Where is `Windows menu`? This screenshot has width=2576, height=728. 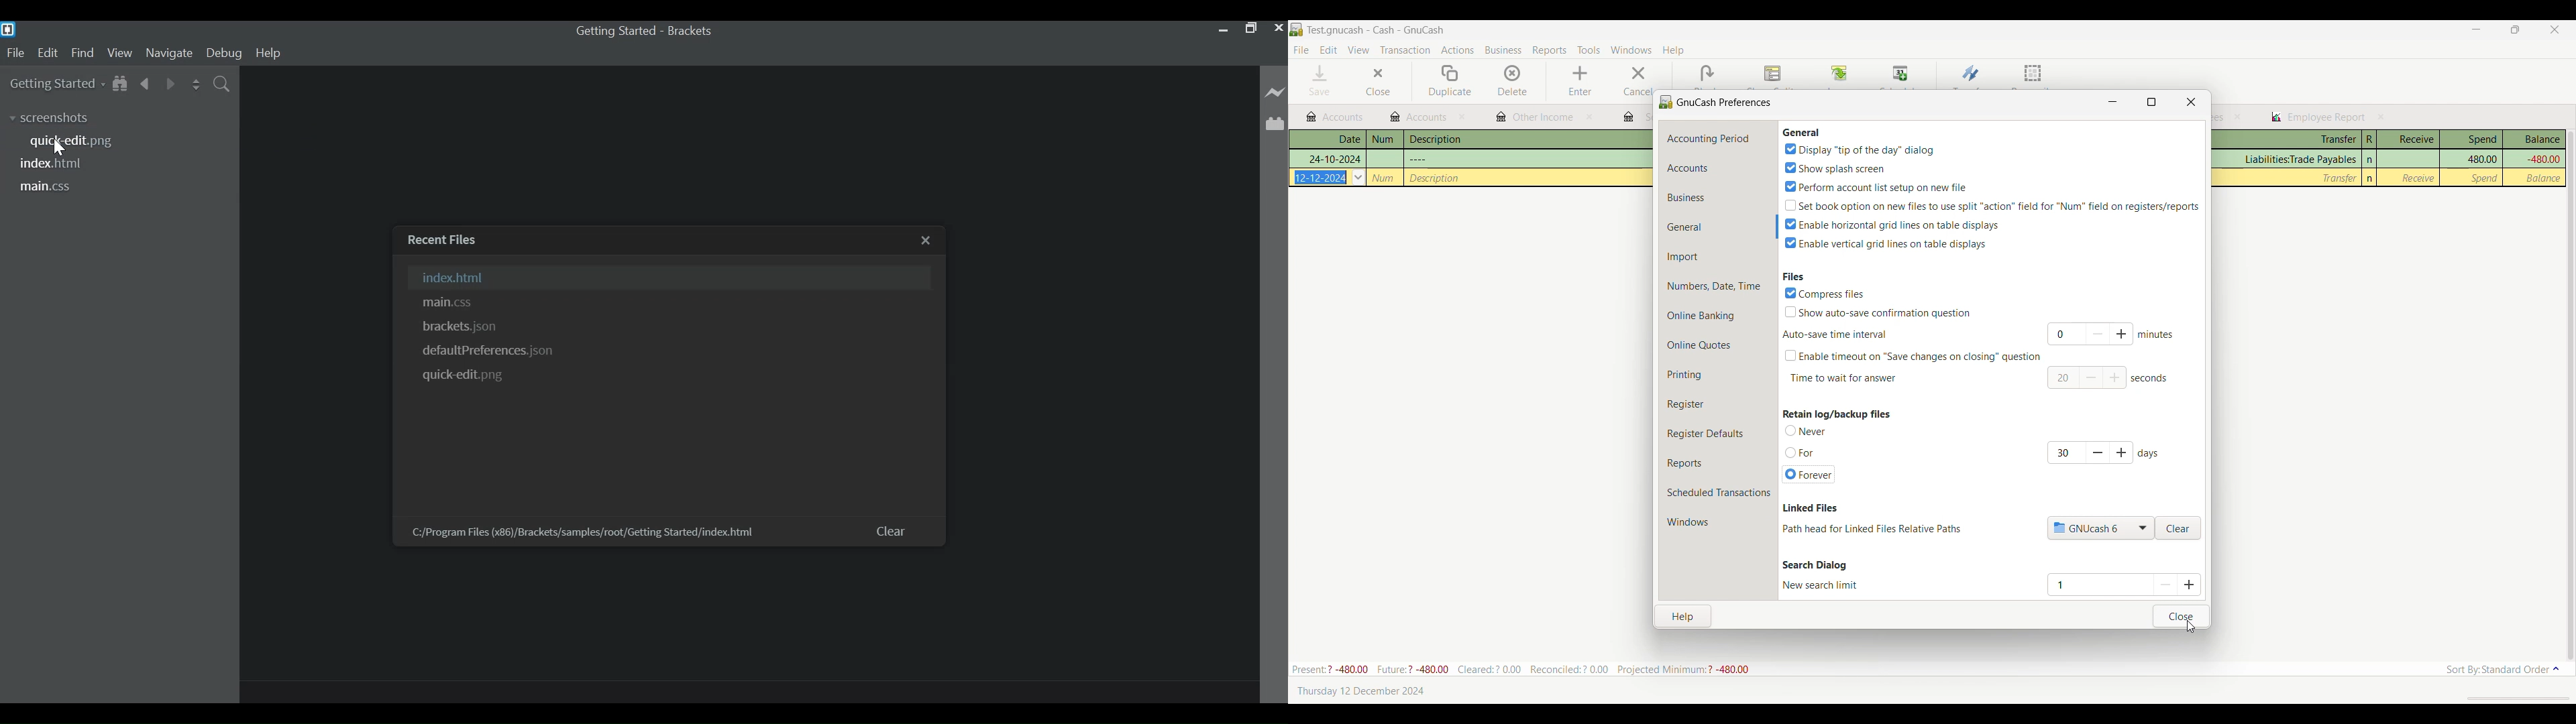 Windows menu is located at coordinates (1631, 50).